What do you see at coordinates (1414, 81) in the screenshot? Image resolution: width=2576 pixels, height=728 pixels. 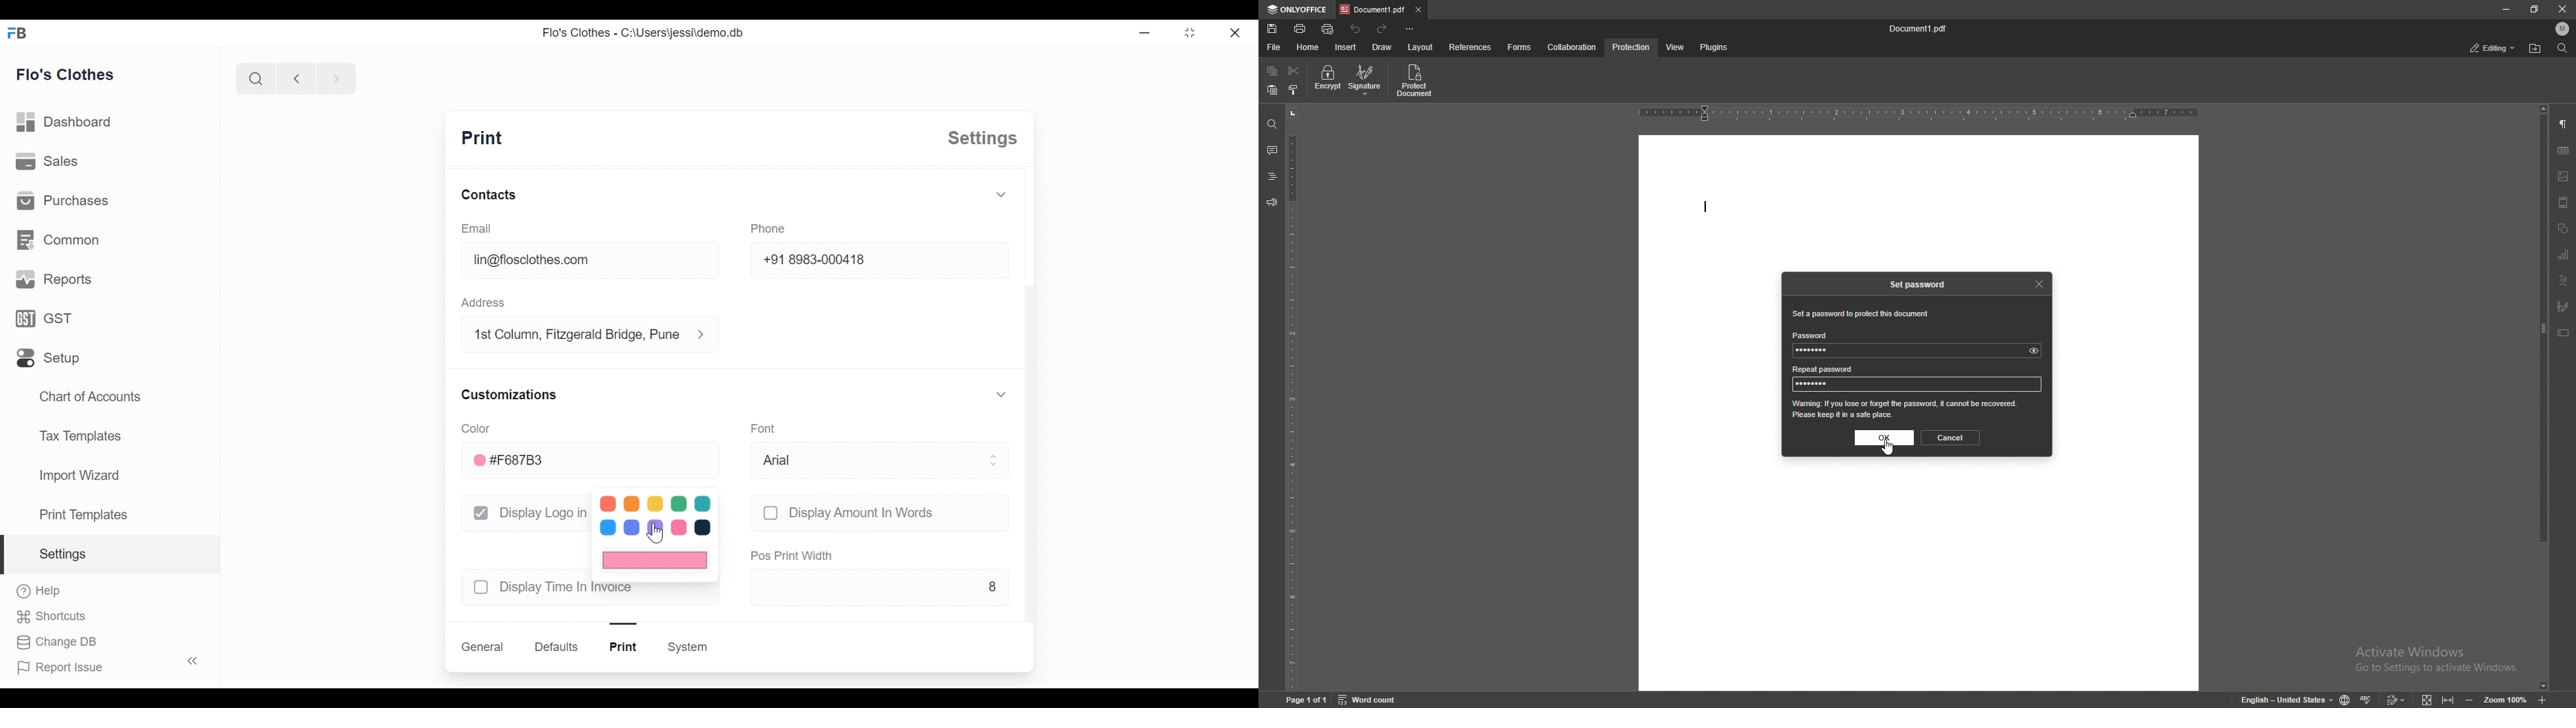 I see `protect document` at bounding box center [1414, 81].